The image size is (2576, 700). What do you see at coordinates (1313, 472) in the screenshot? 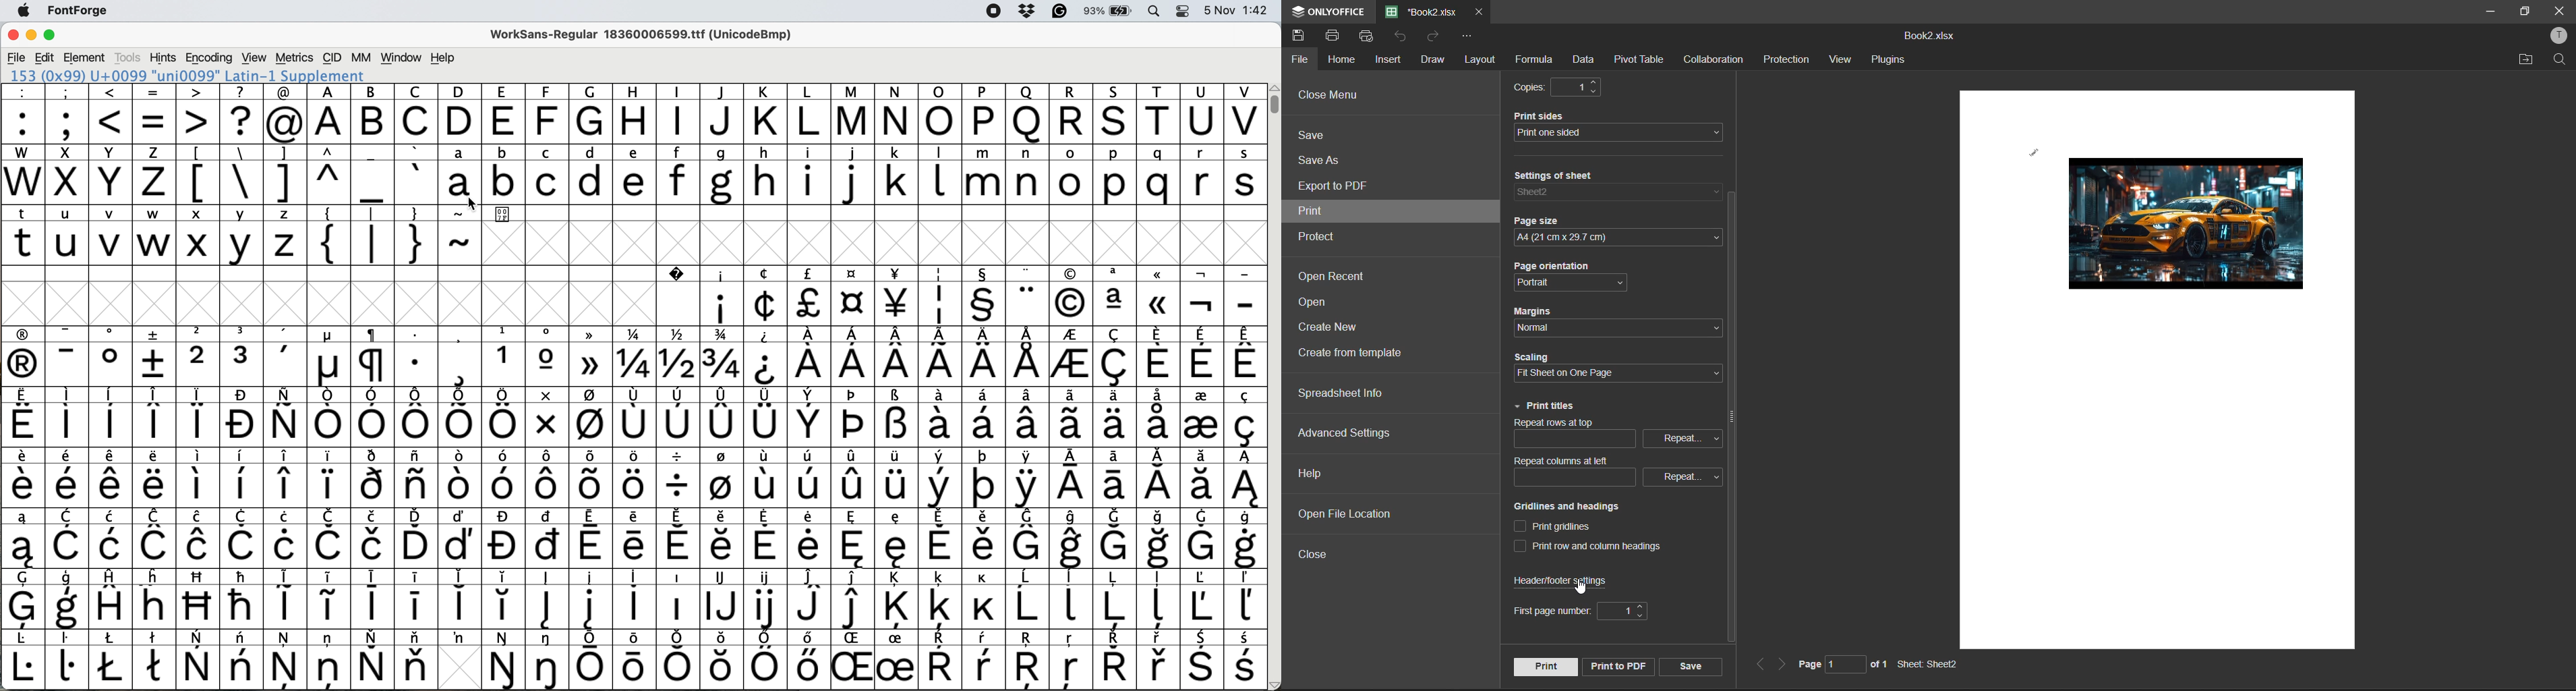
I see `help` at bounding box center [1313, 472].